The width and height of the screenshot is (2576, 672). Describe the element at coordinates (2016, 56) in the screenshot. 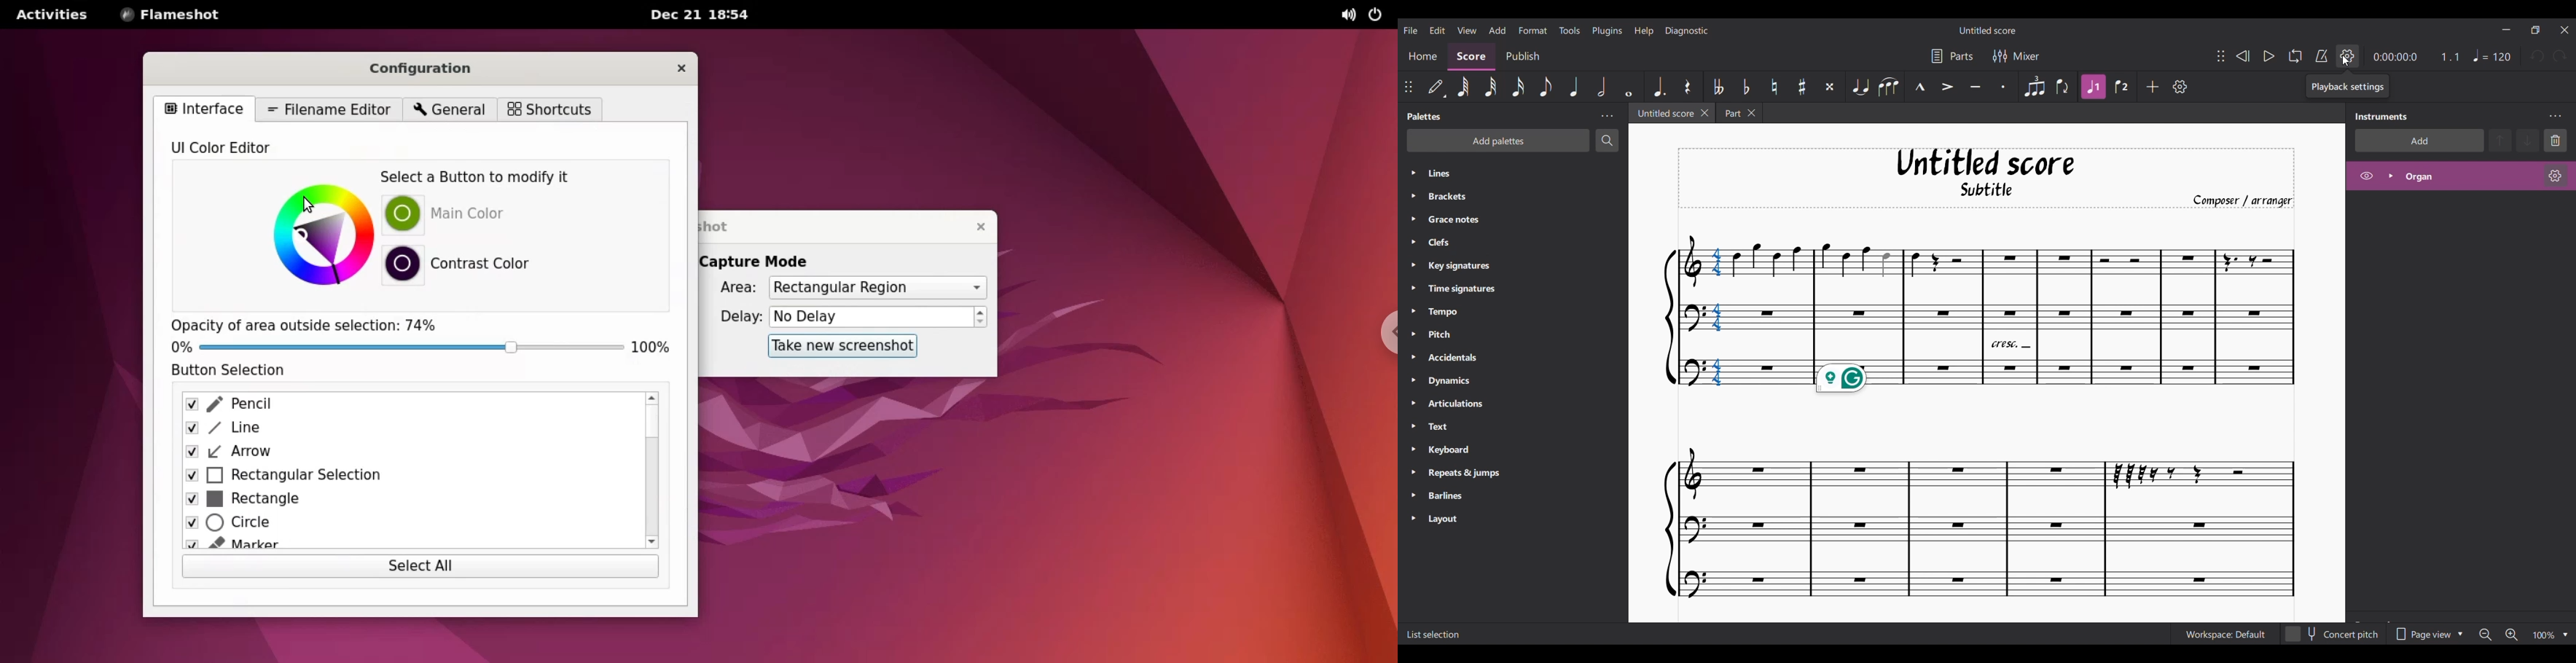

I see `Mixer settings` at that location.